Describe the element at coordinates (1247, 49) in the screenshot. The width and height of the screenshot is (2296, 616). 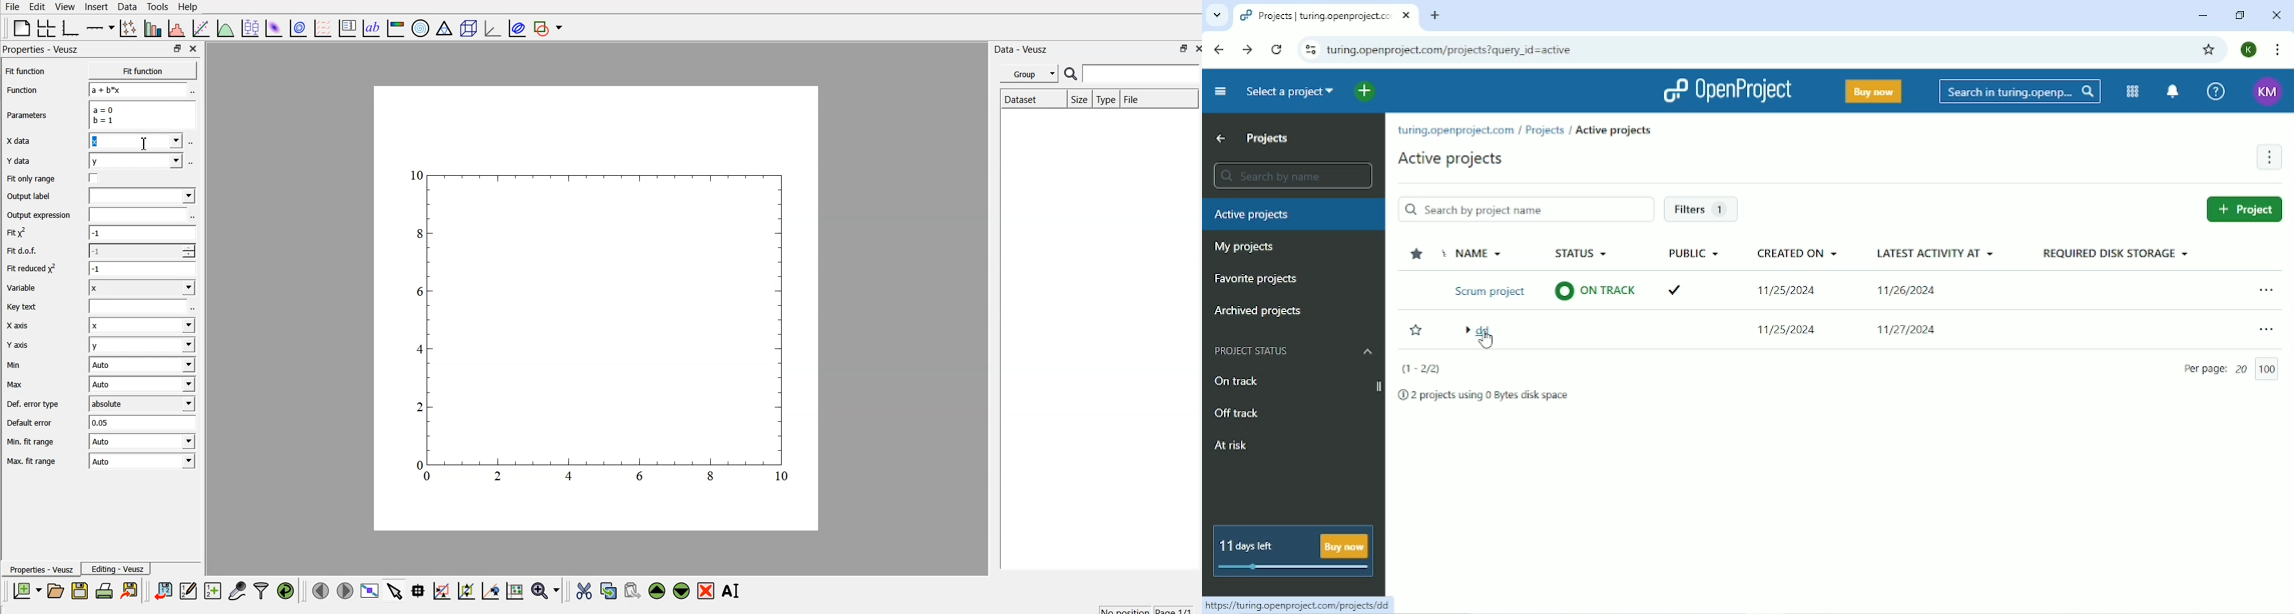
I see `Forward` at that location.